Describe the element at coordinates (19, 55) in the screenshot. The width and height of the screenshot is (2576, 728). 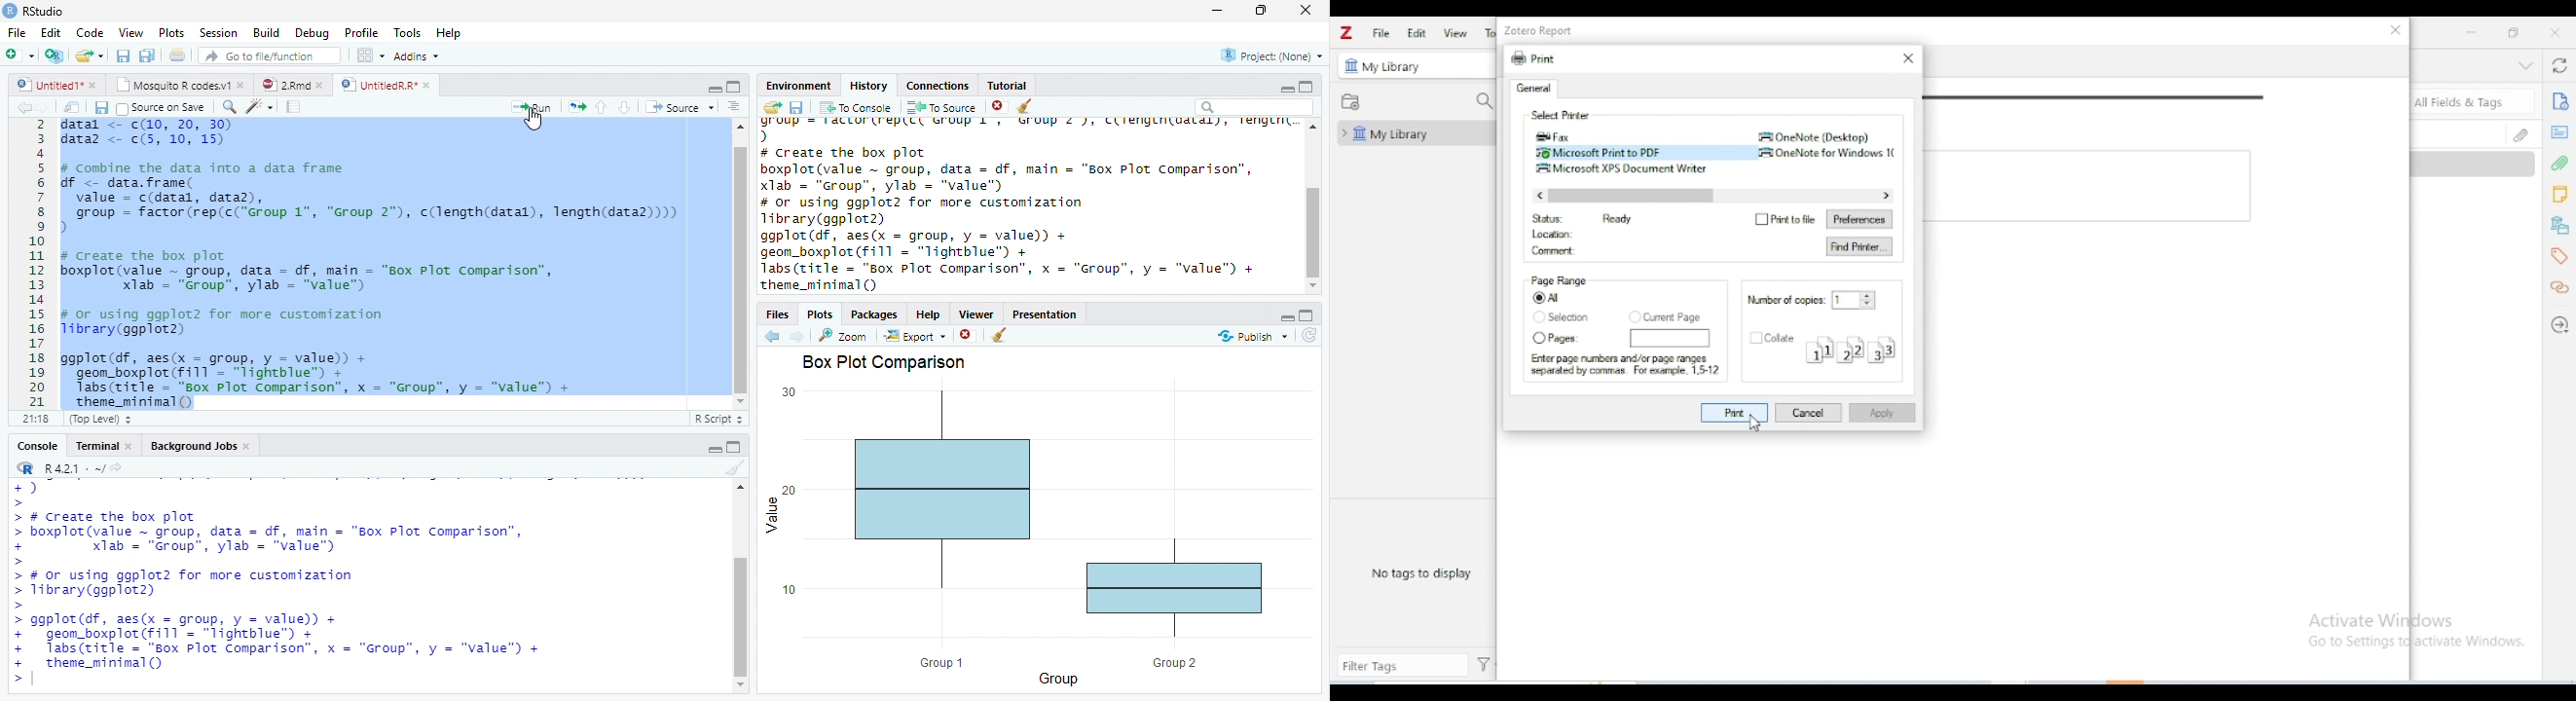
I see `New file` at that location.